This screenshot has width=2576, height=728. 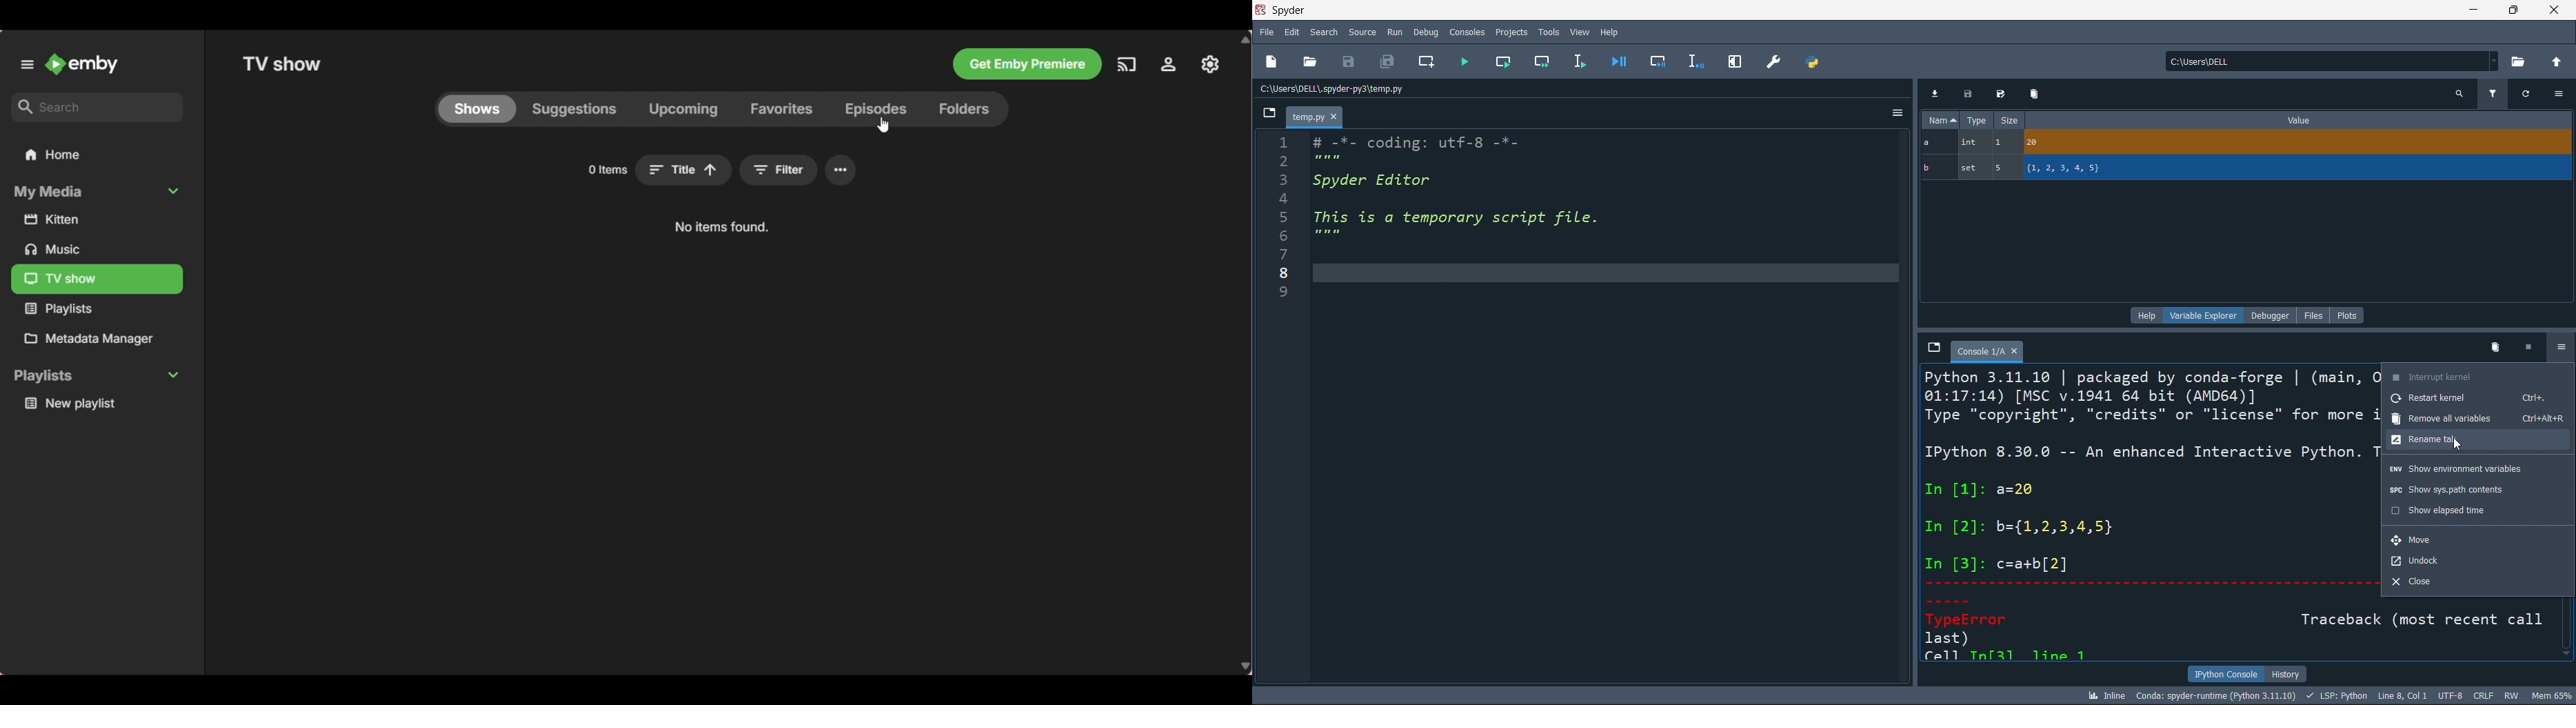 What do you see at coordinates (2478, 537) in the screenshot?
I see `move` at bounding box center [2478, 537].